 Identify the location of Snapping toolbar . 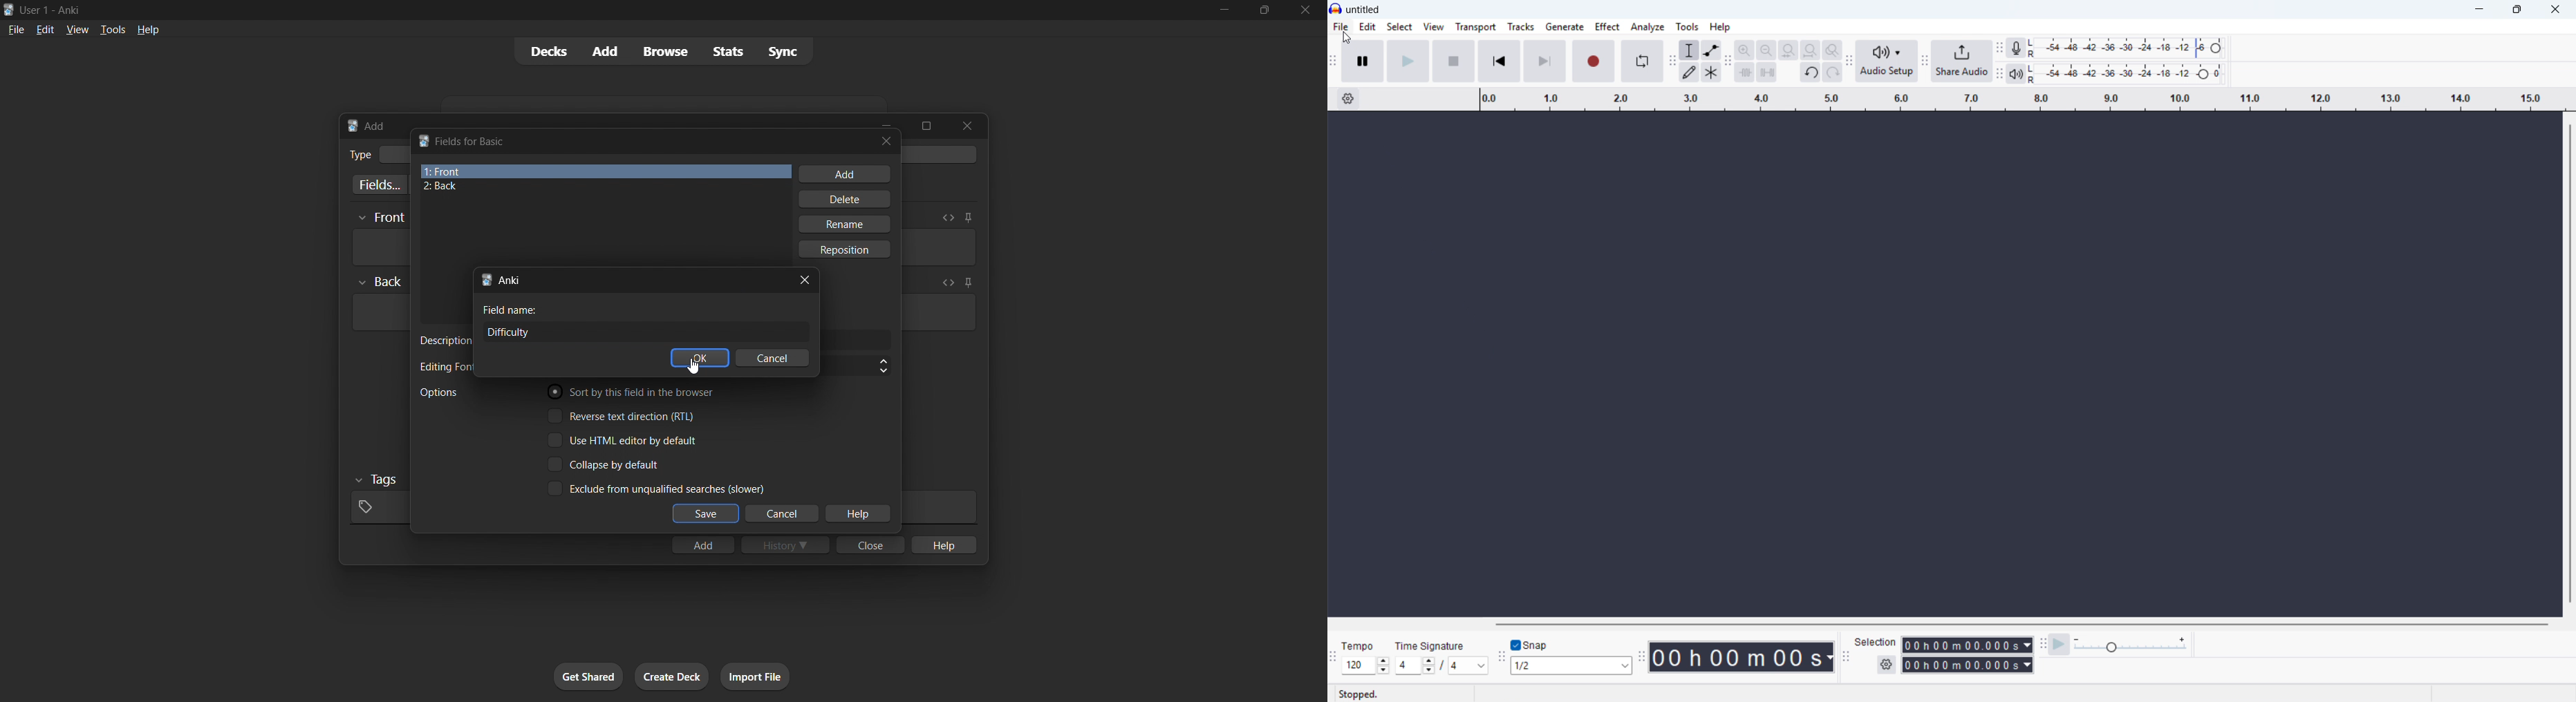
(1501, 658).